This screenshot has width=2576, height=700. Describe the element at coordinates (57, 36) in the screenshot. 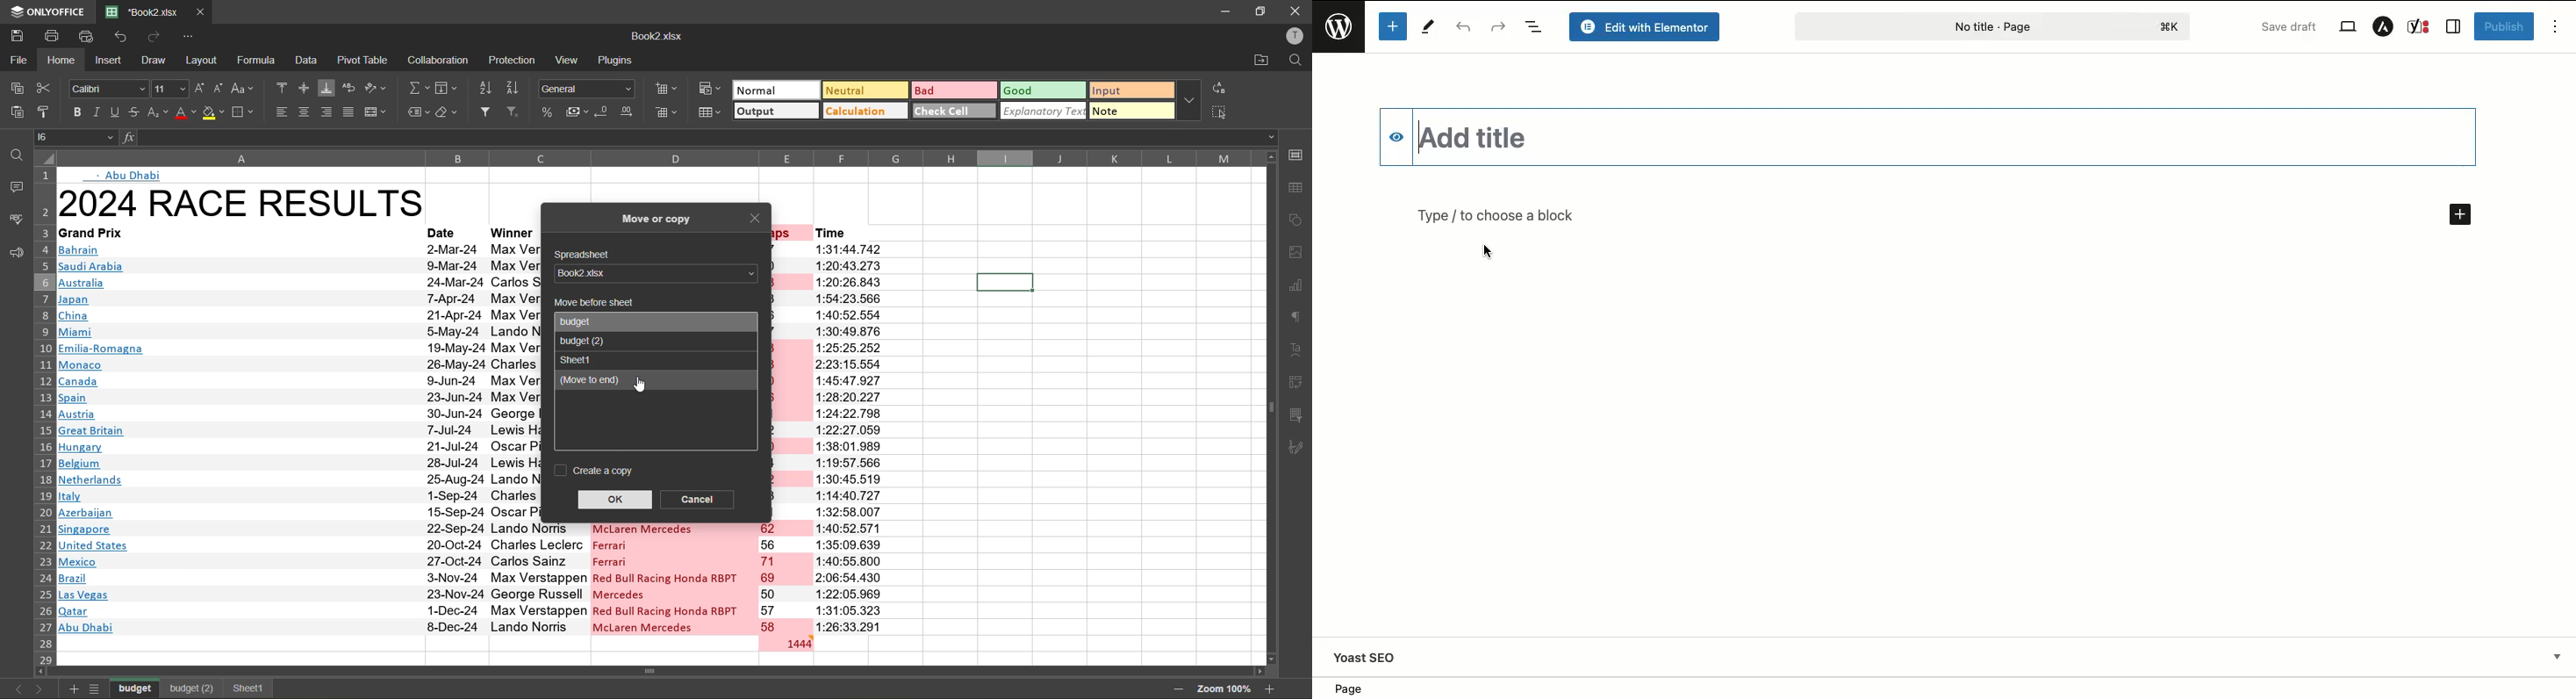

I see `print` at that location.